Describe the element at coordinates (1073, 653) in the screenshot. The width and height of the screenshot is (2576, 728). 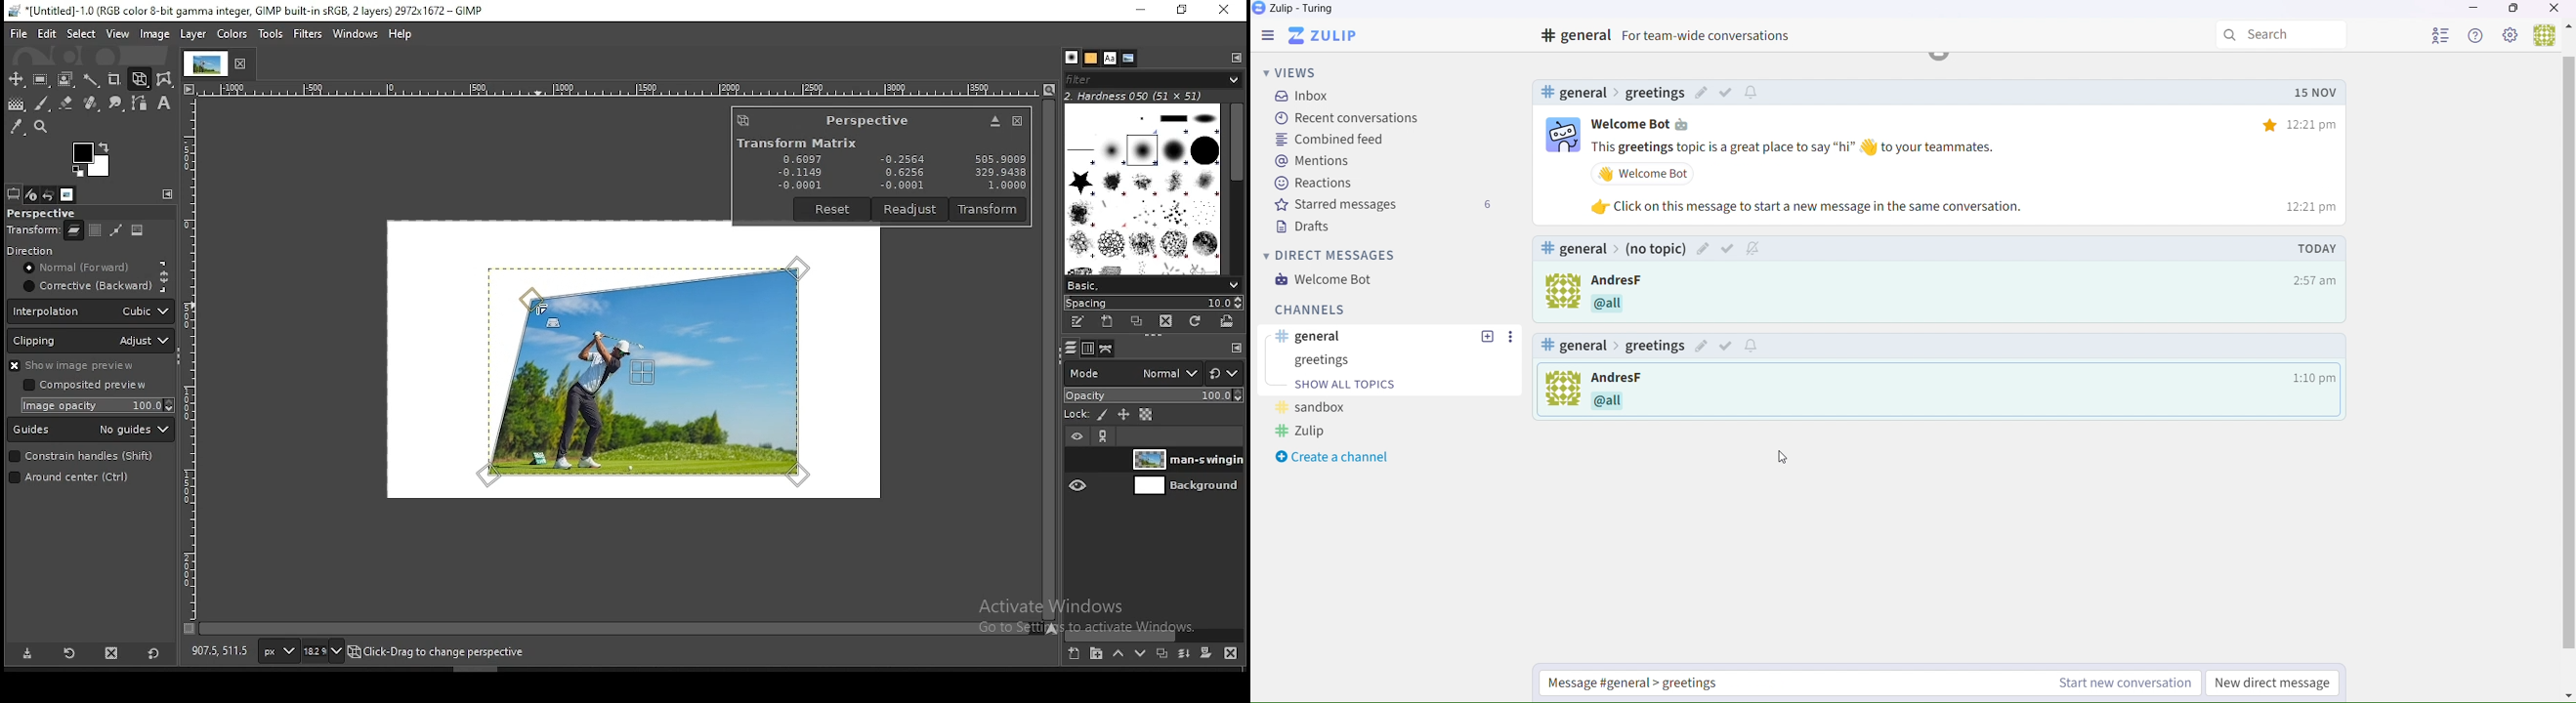
I see `new layer` at that location.